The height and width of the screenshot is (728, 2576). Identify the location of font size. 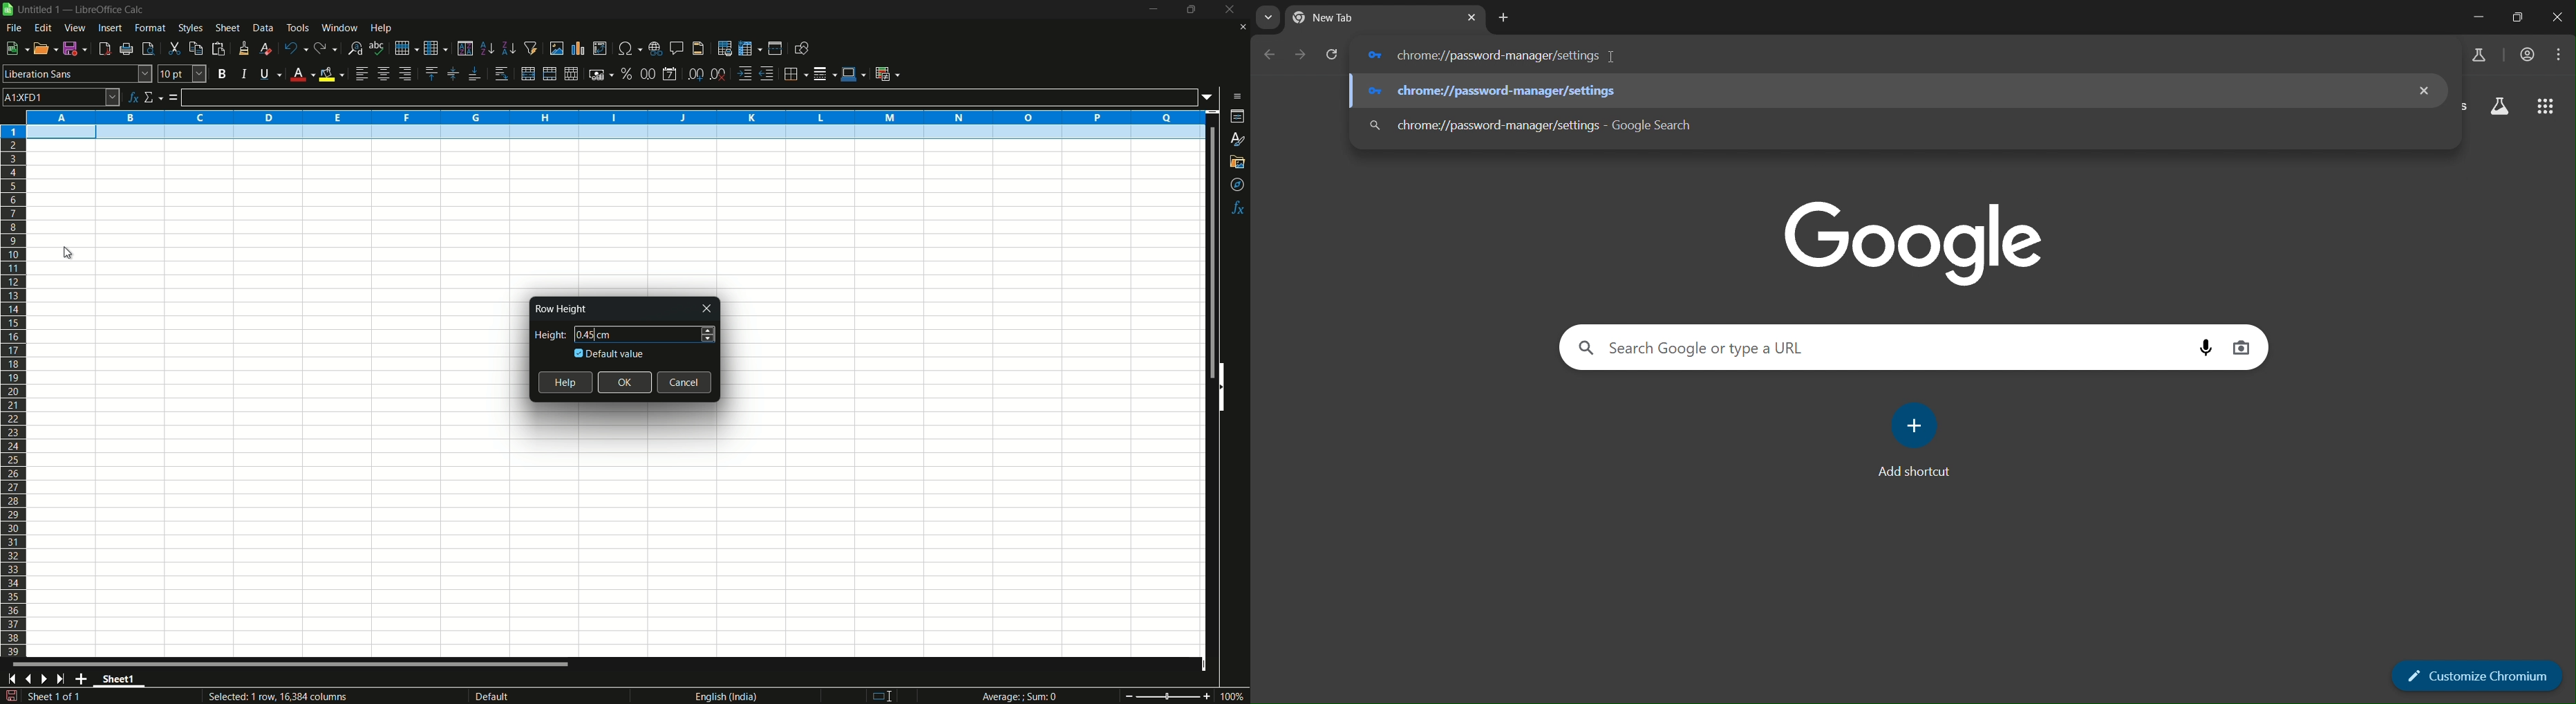
(182, 74).